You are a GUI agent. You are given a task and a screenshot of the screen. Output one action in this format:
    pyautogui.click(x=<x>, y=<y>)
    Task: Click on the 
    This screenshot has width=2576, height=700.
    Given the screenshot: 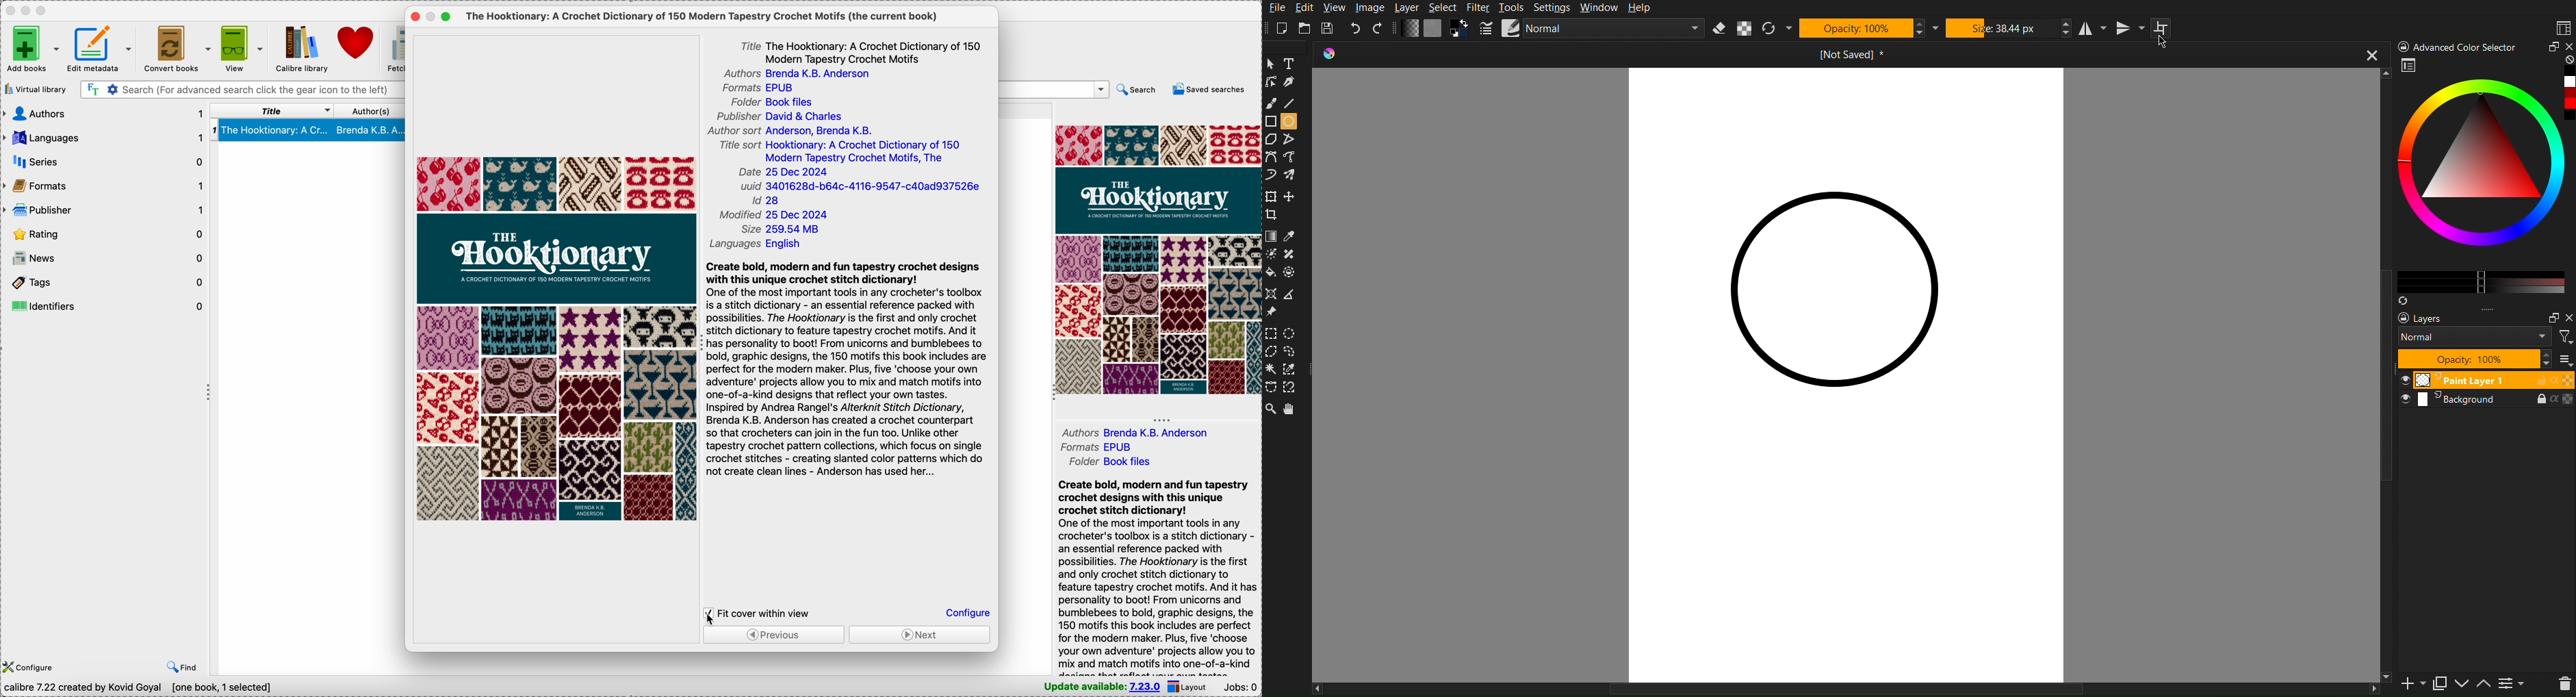 What is the action you would take?
    pyautogui.click(x=2568, y=317)
    